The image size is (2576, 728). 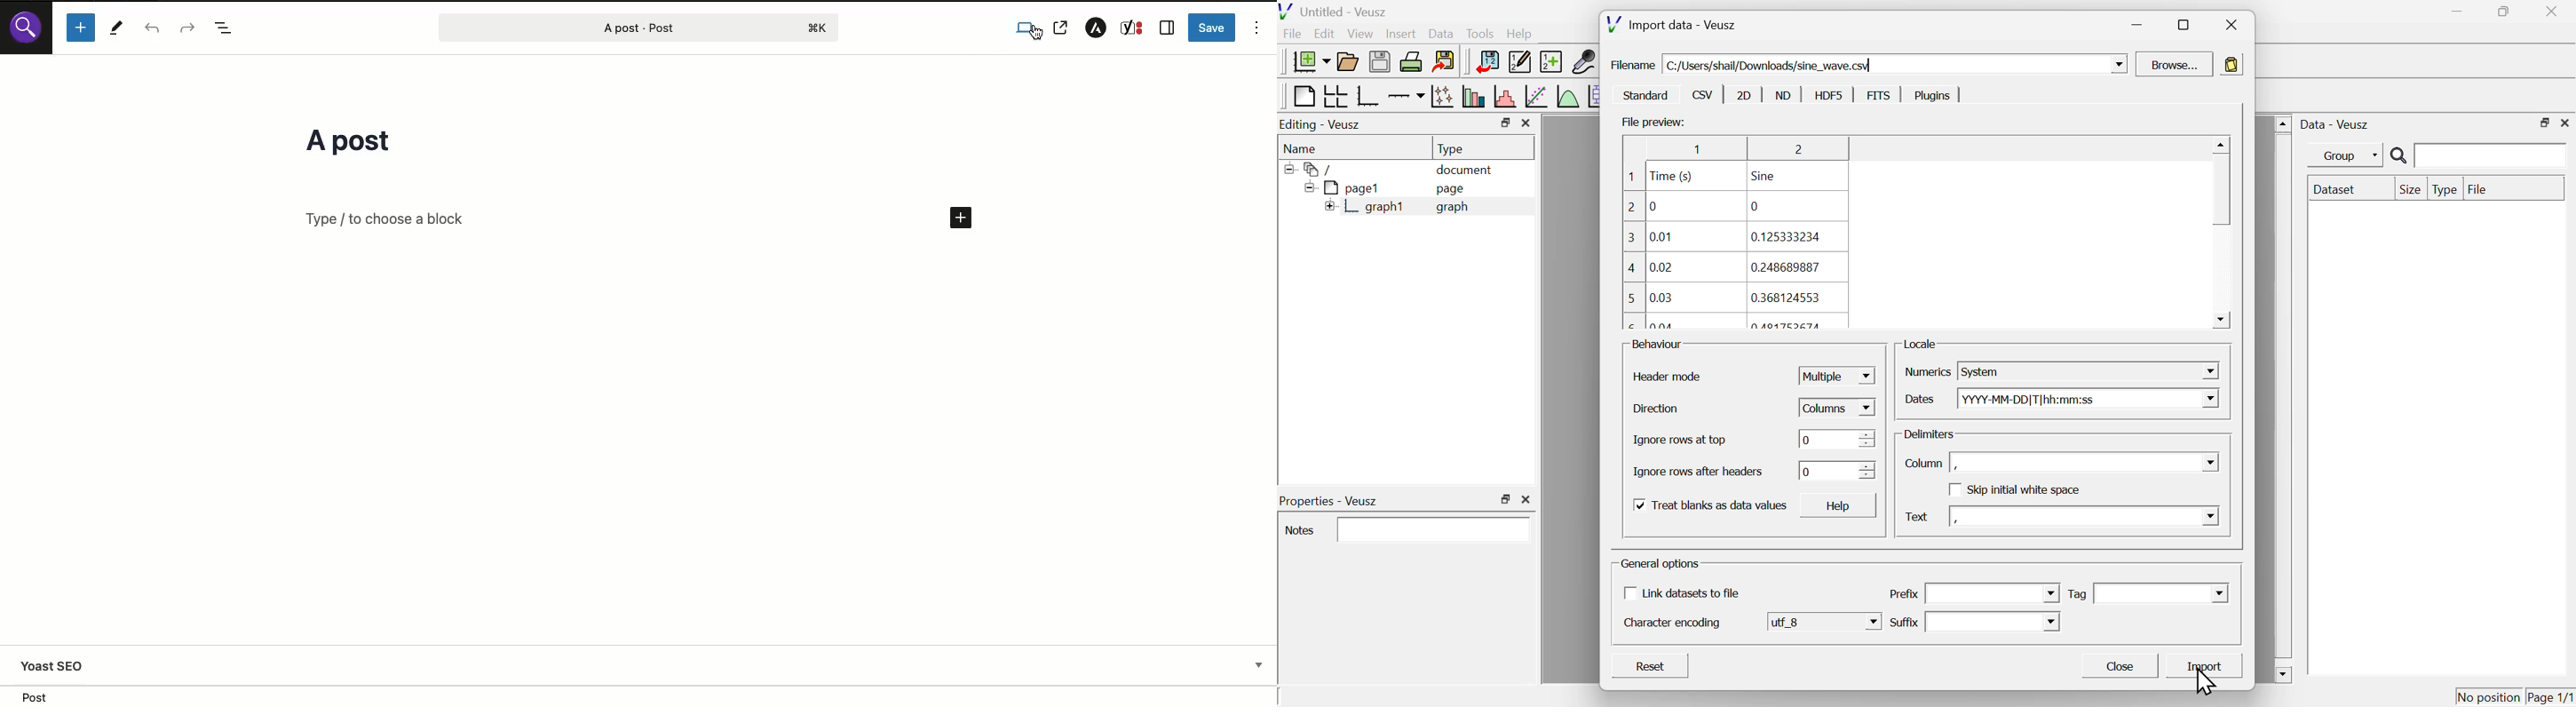 I want to click on Sidebar, so click(x=1167, y=28).